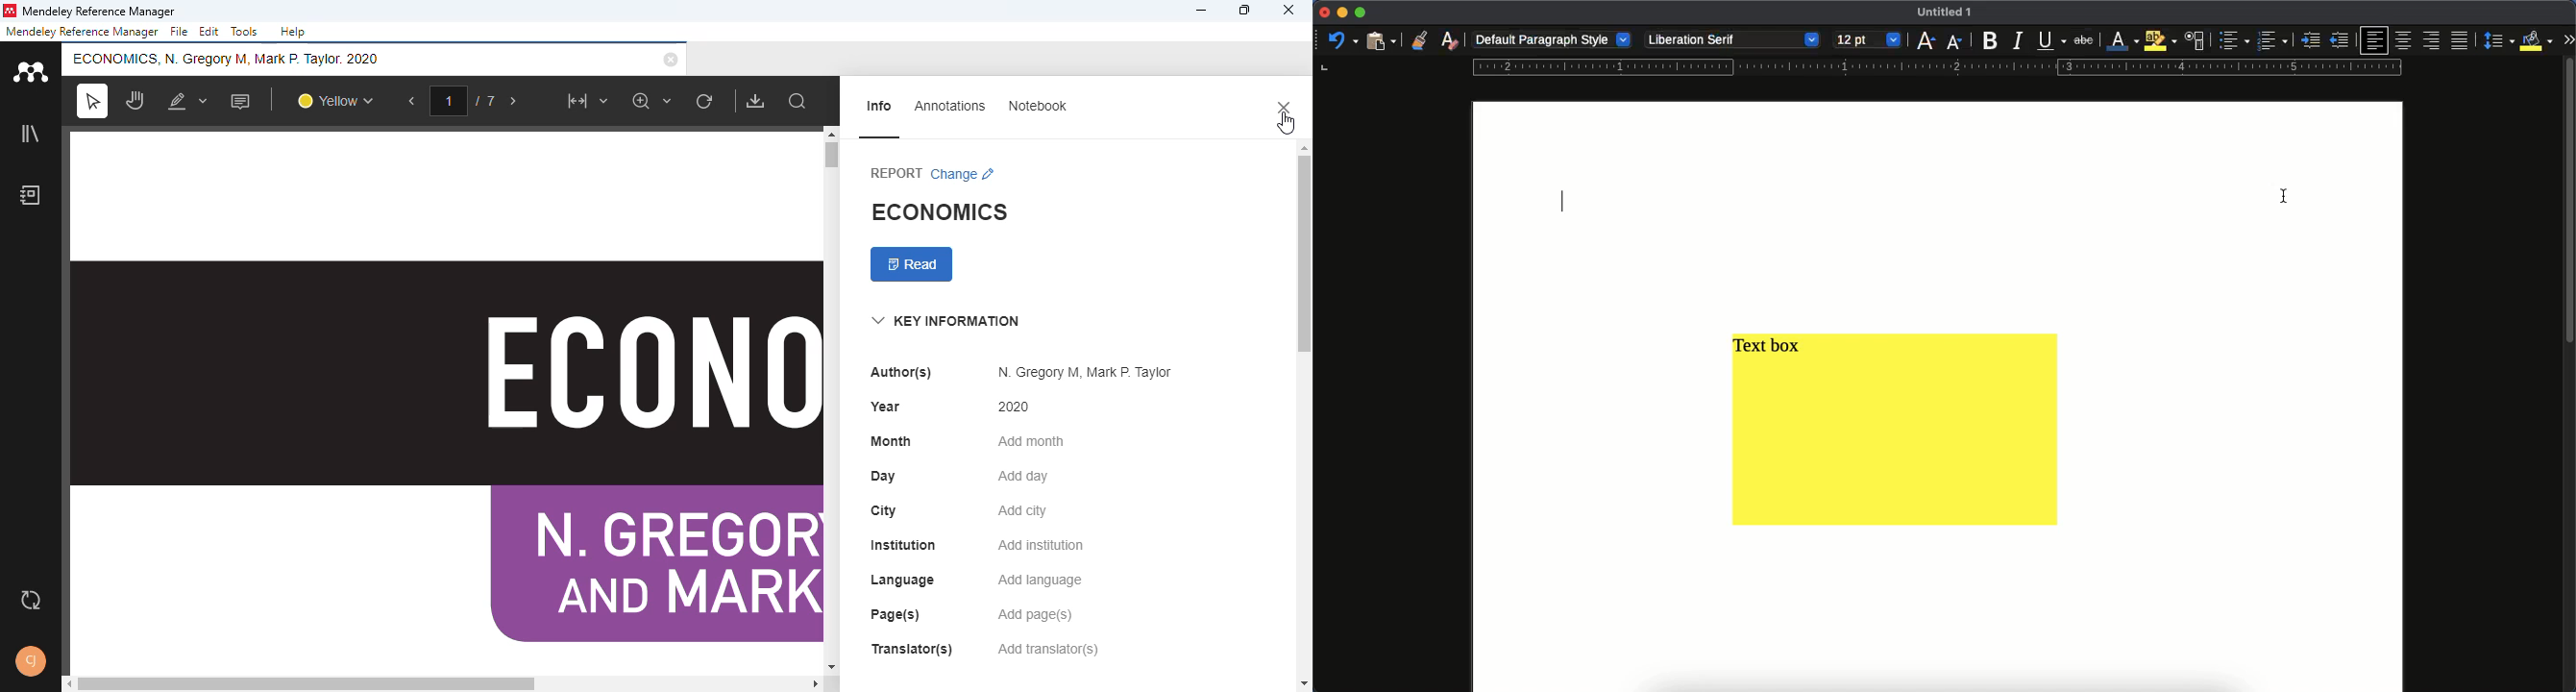  Describe the element at coordinates (307, 683) in the screenshot. I see `horizontal scroll bar` at that location.